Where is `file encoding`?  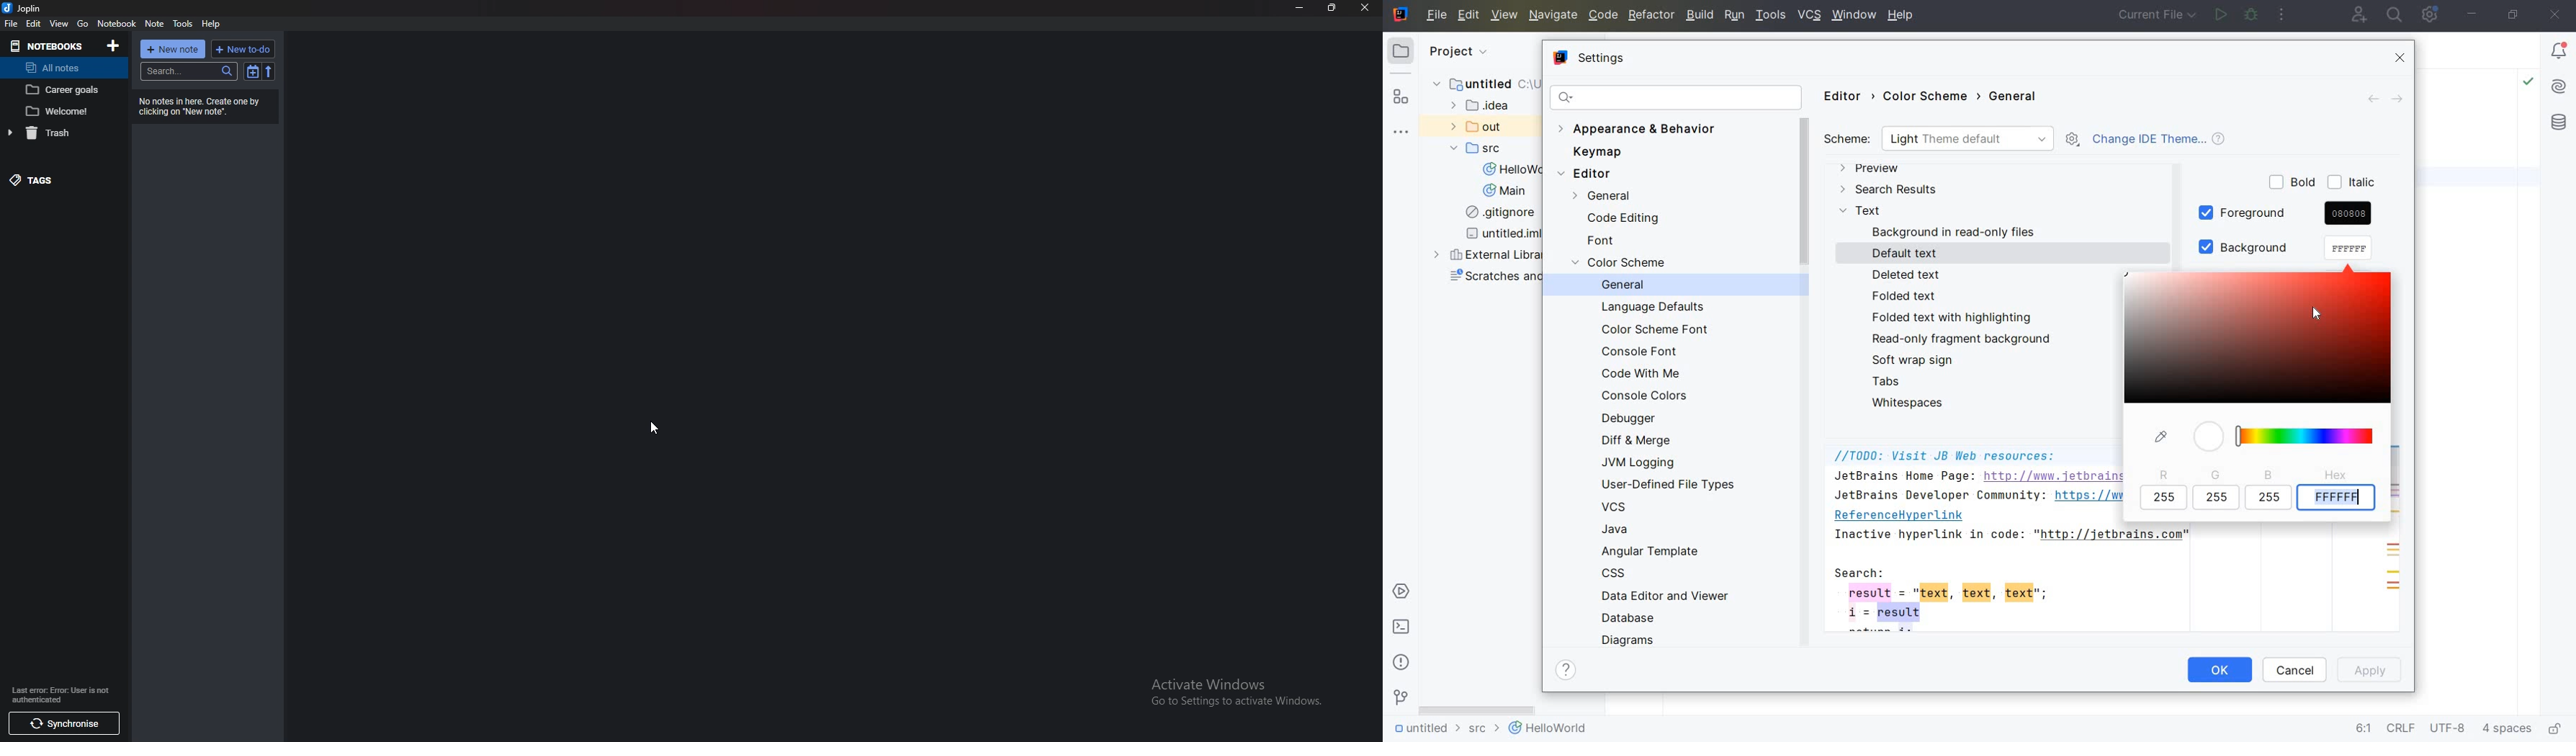 file encoding is located at coordinates (2449, 729).